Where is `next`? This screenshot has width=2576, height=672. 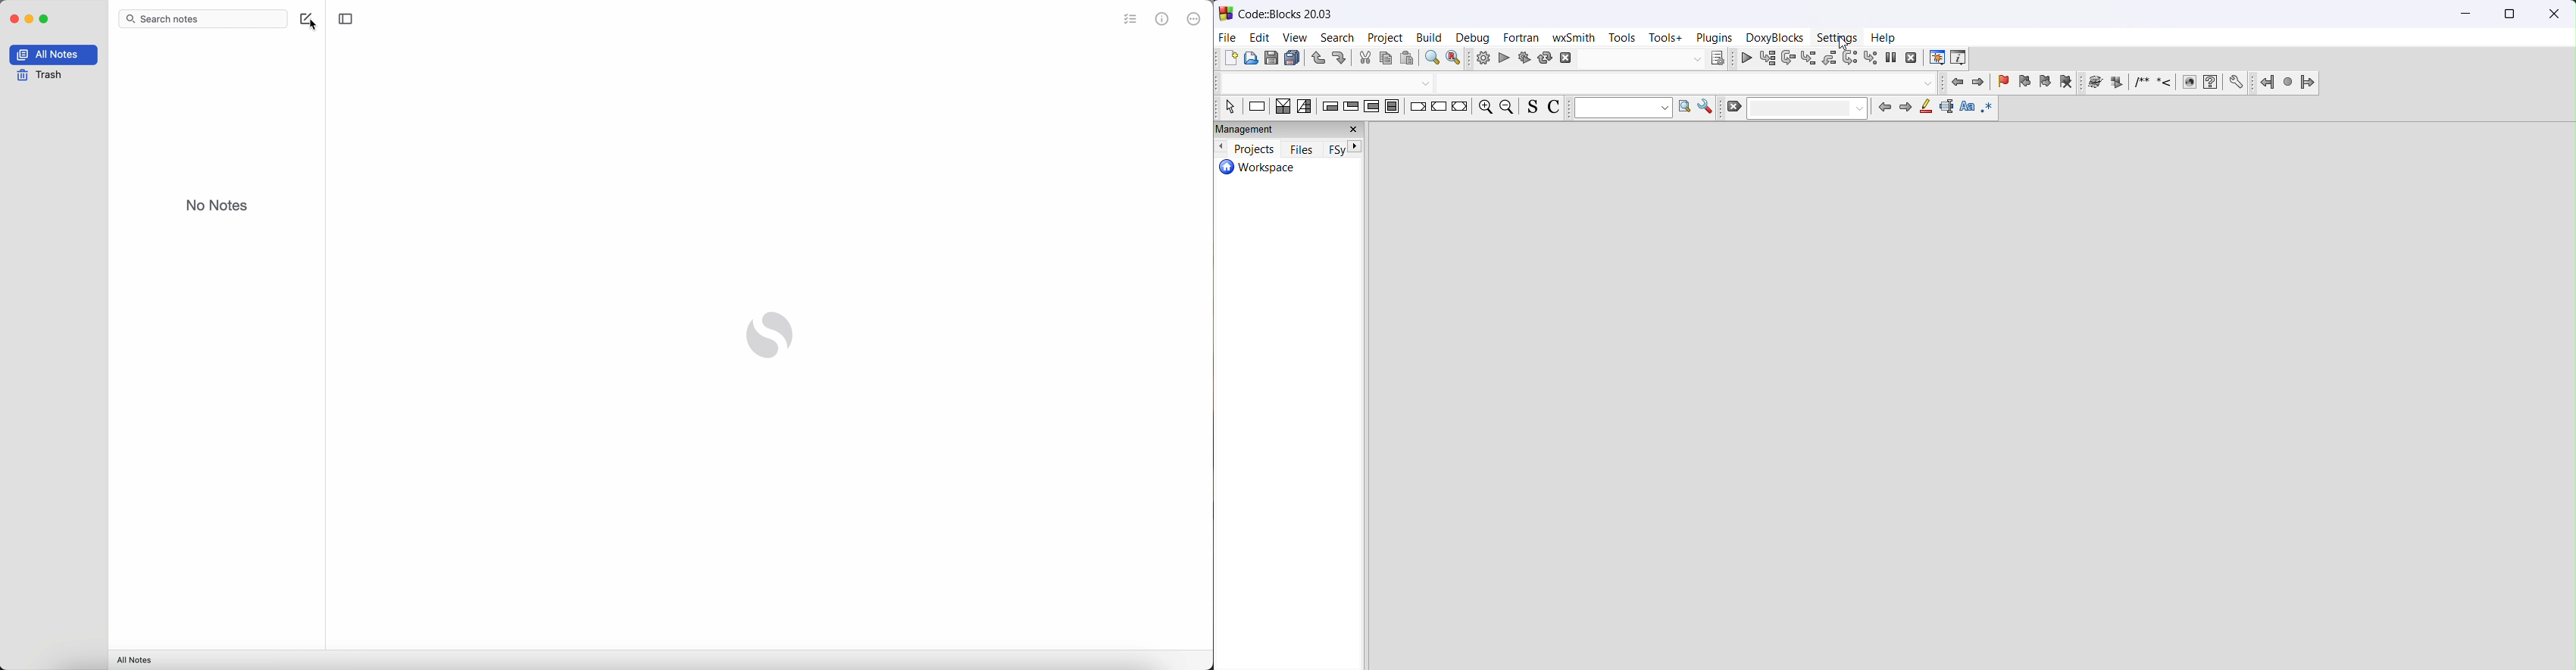
next is located at coordinates (1906, 108).